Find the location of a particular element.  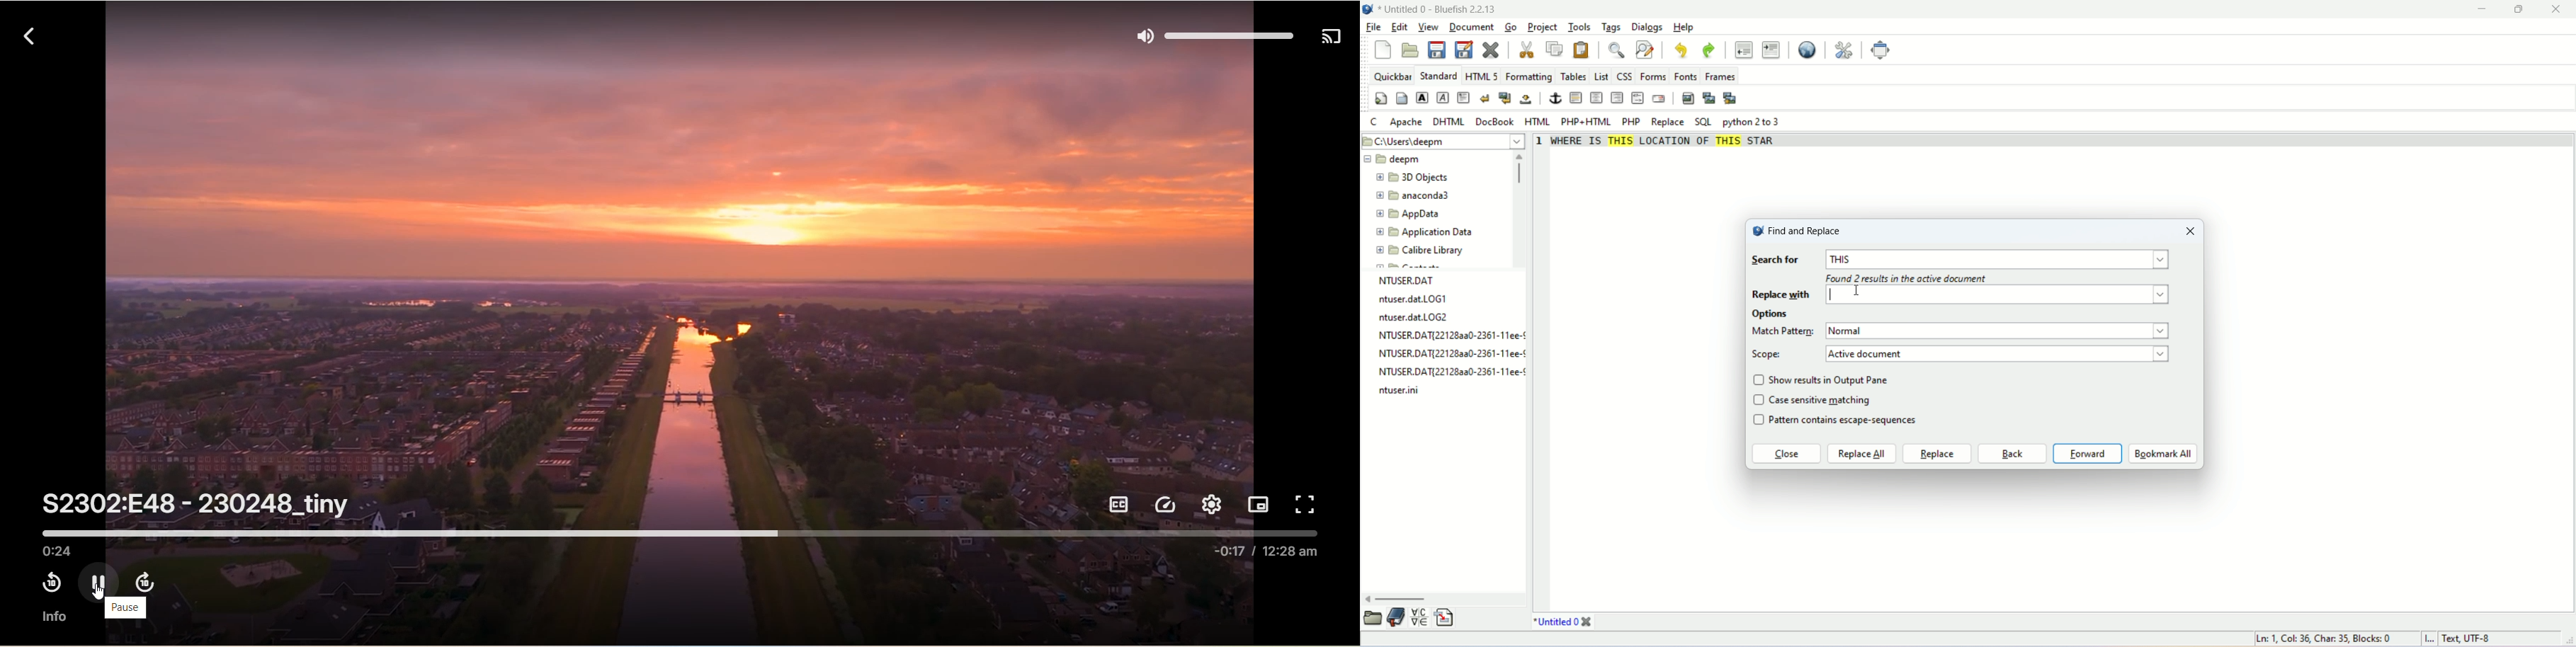

html comment is located at coordinates (1638, 99).